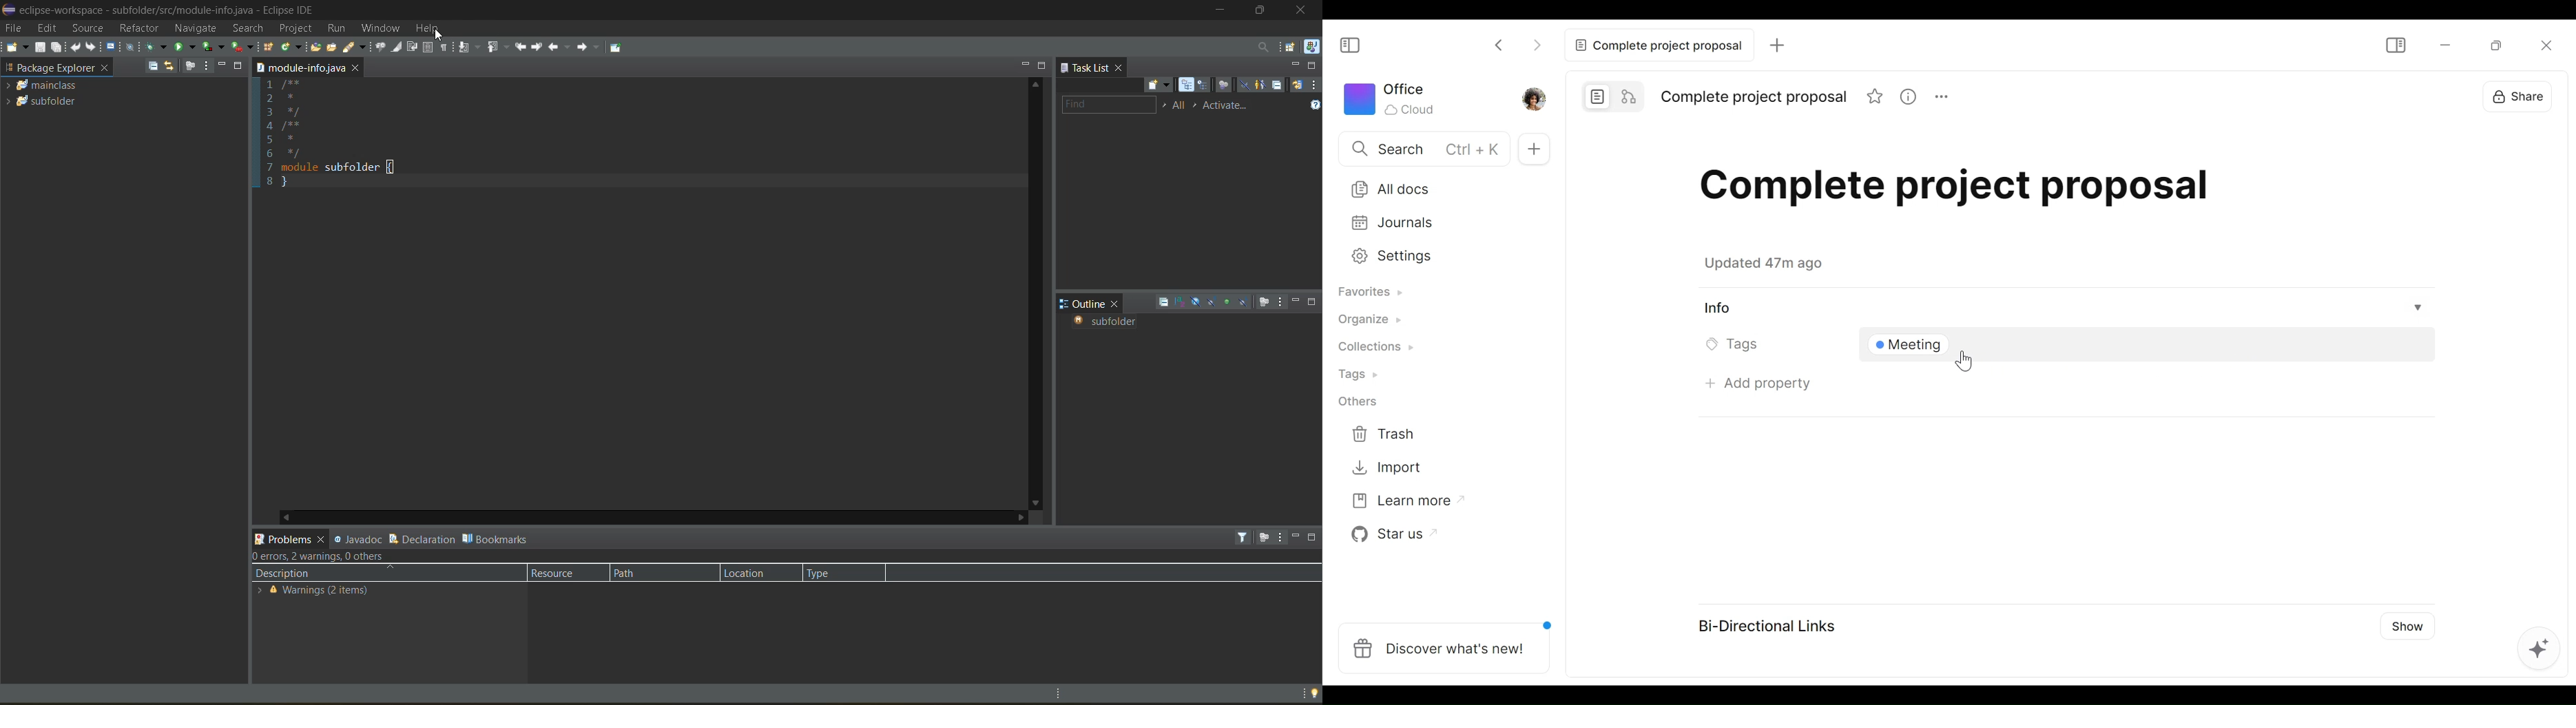 This screenshot has height=728, width=2576. Describe the element at coordinates (1755, 98) in the screenshot. I see `Title` at that location.